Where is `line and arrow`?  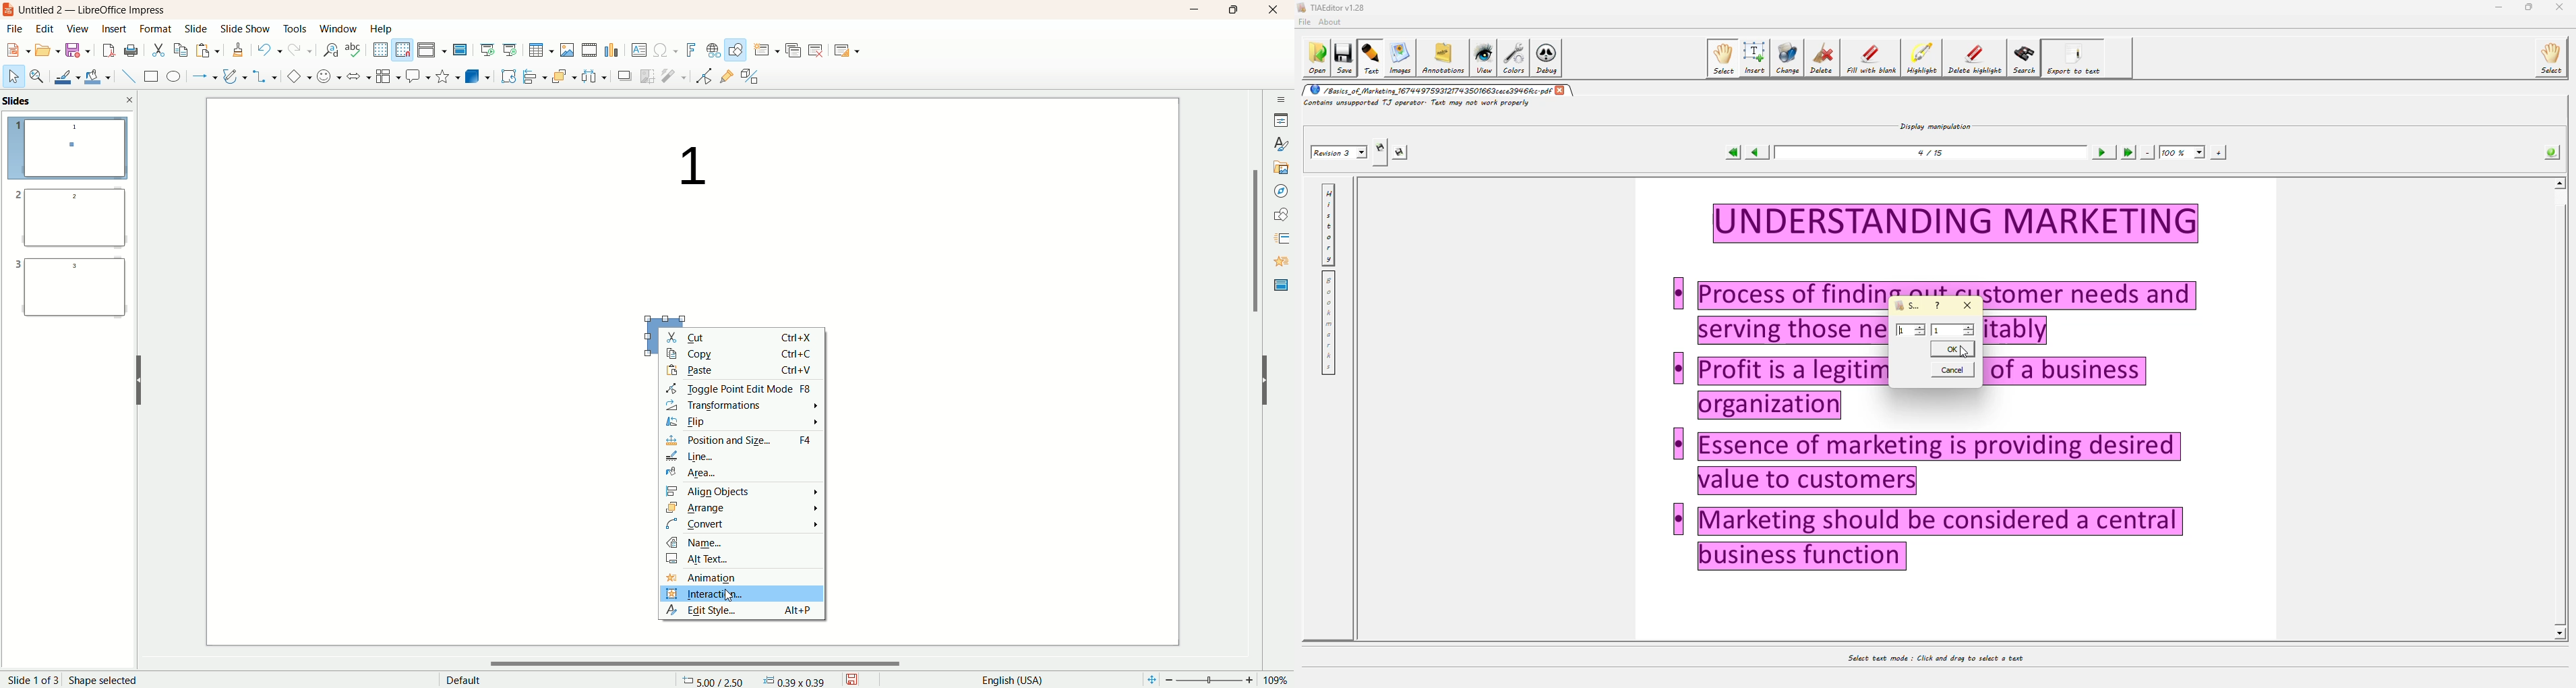
line and arrow is located at coordinates (203, 77).